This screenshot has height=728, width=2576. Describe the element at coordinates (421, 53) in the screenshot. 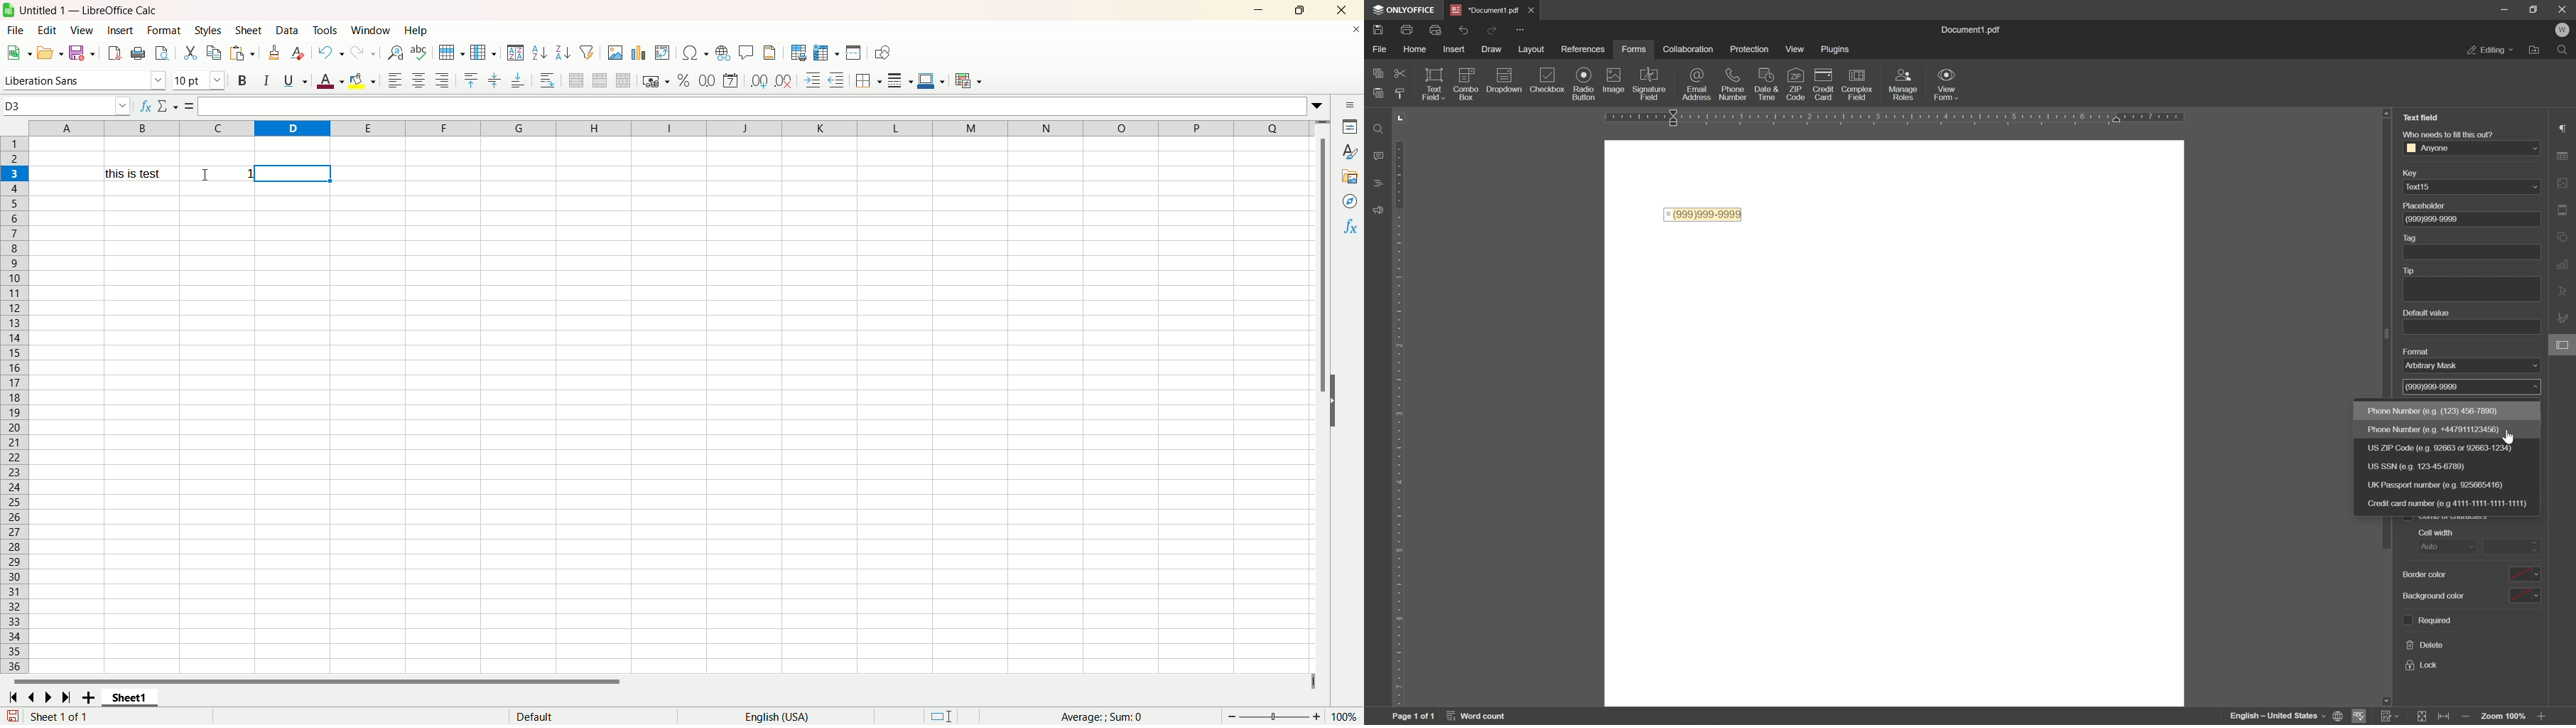

I see `spell check` at that location.